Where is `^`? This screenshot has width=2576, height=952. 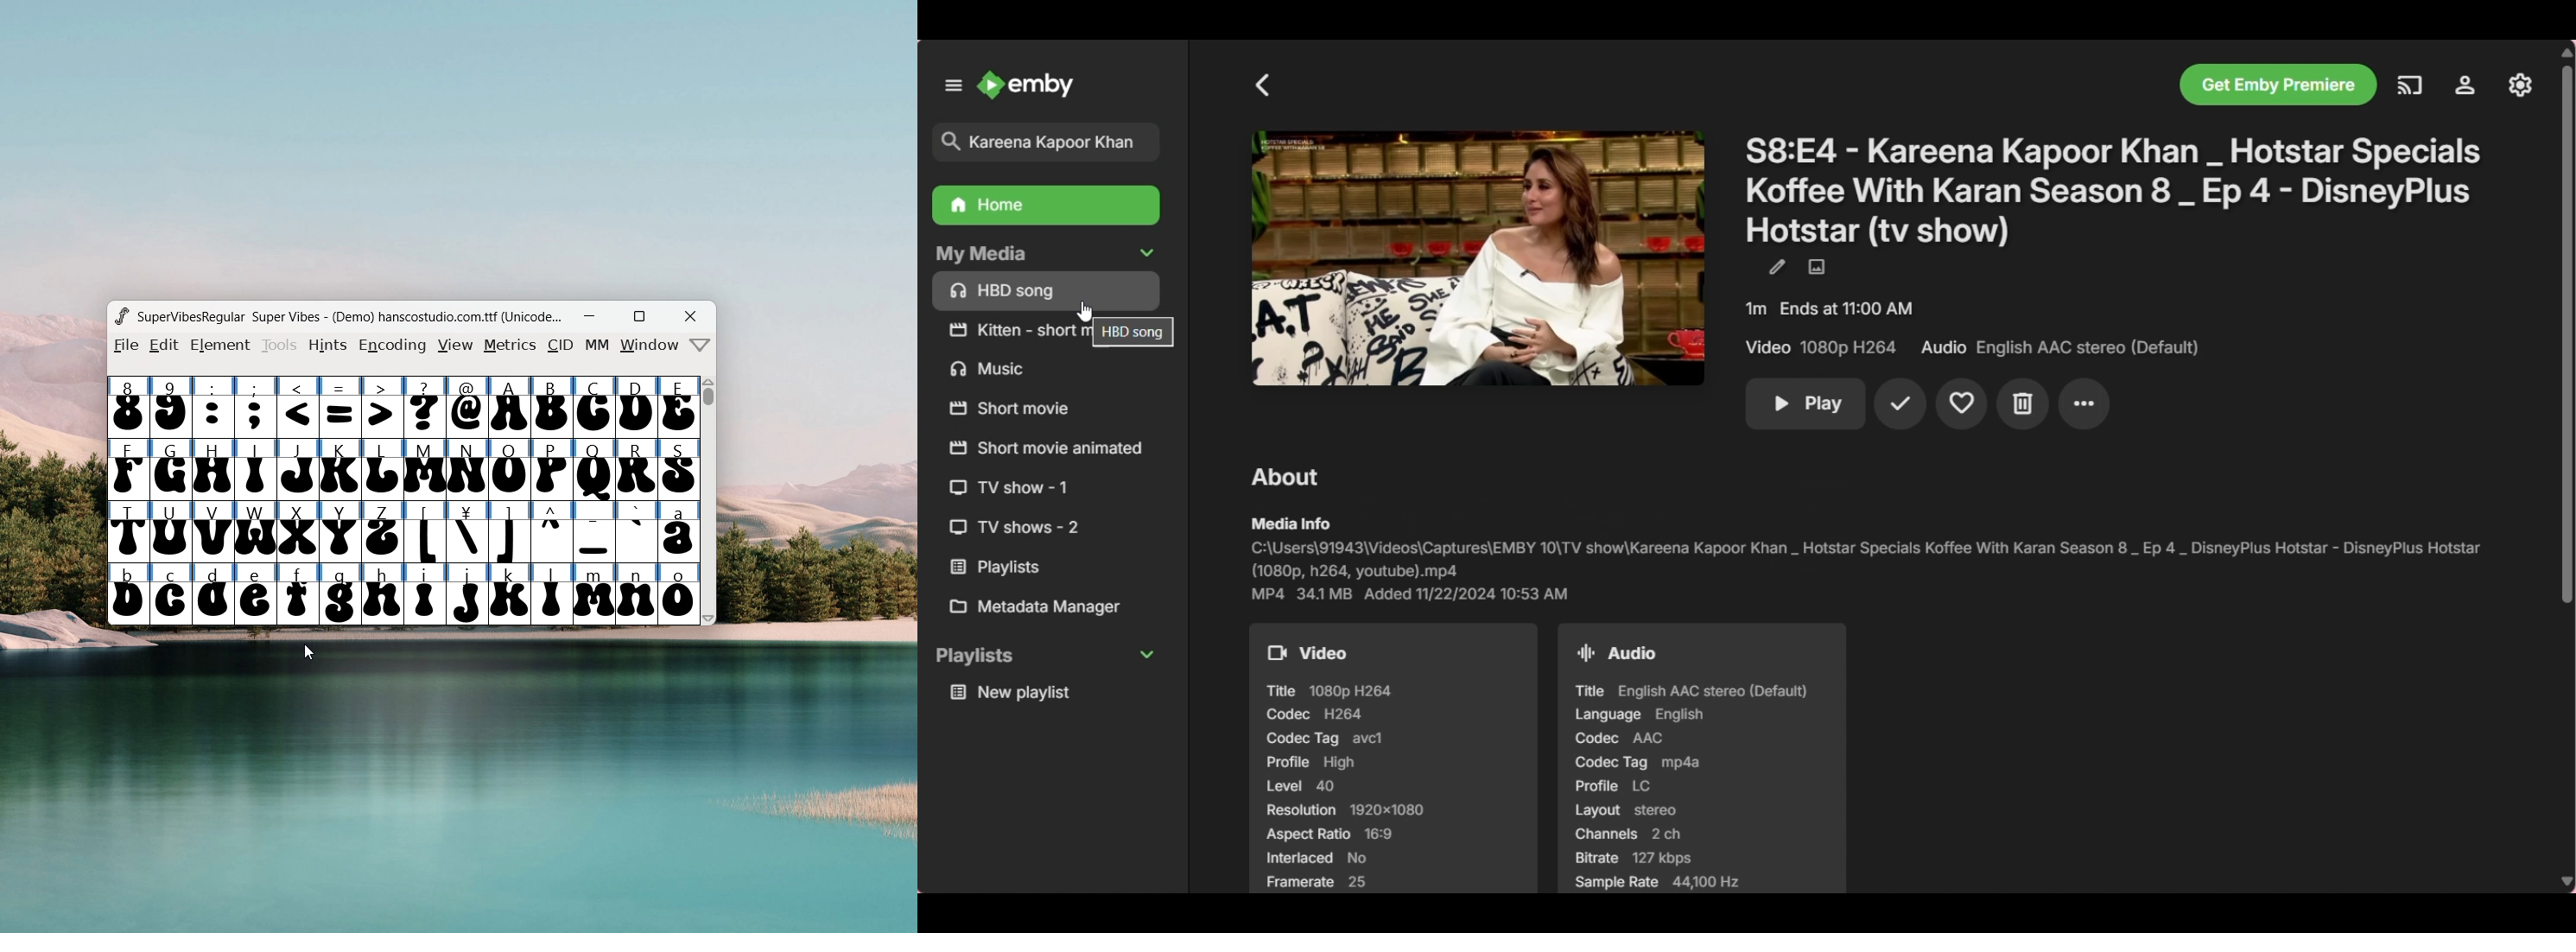 ^ is located at coordinates (551, 532).